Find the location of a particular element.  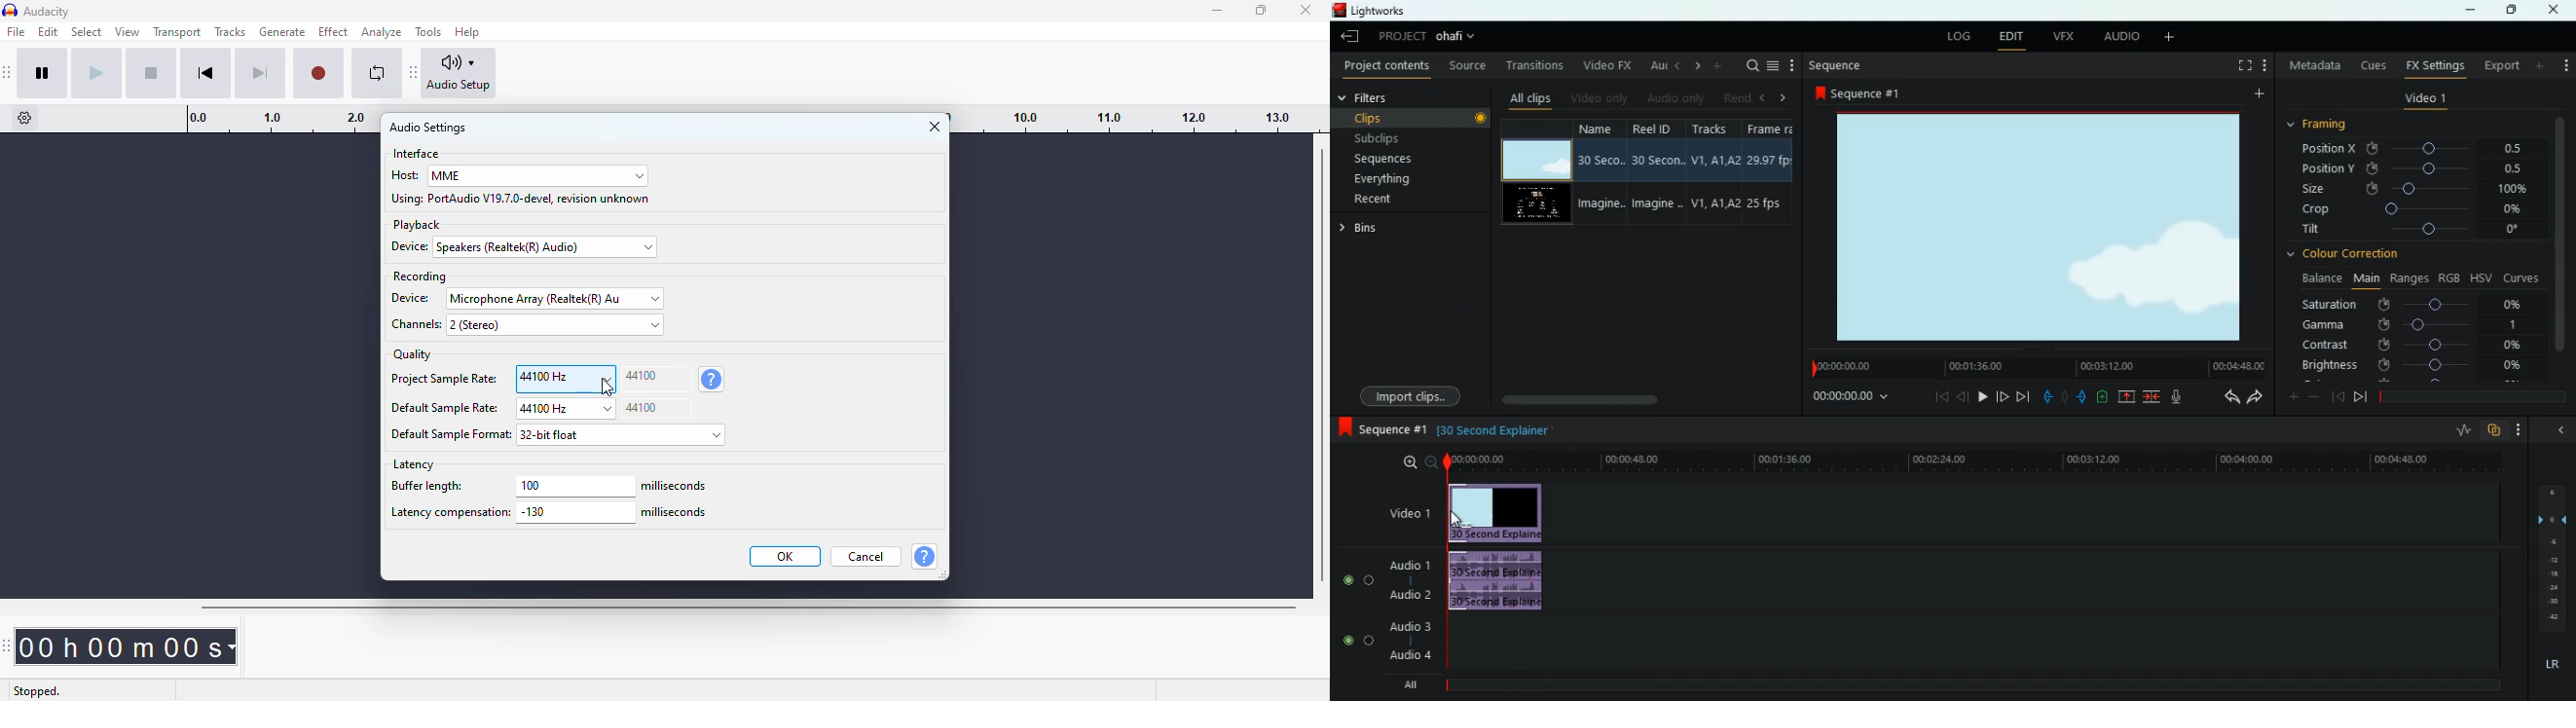

select channels is located at coordinates (555, 324).